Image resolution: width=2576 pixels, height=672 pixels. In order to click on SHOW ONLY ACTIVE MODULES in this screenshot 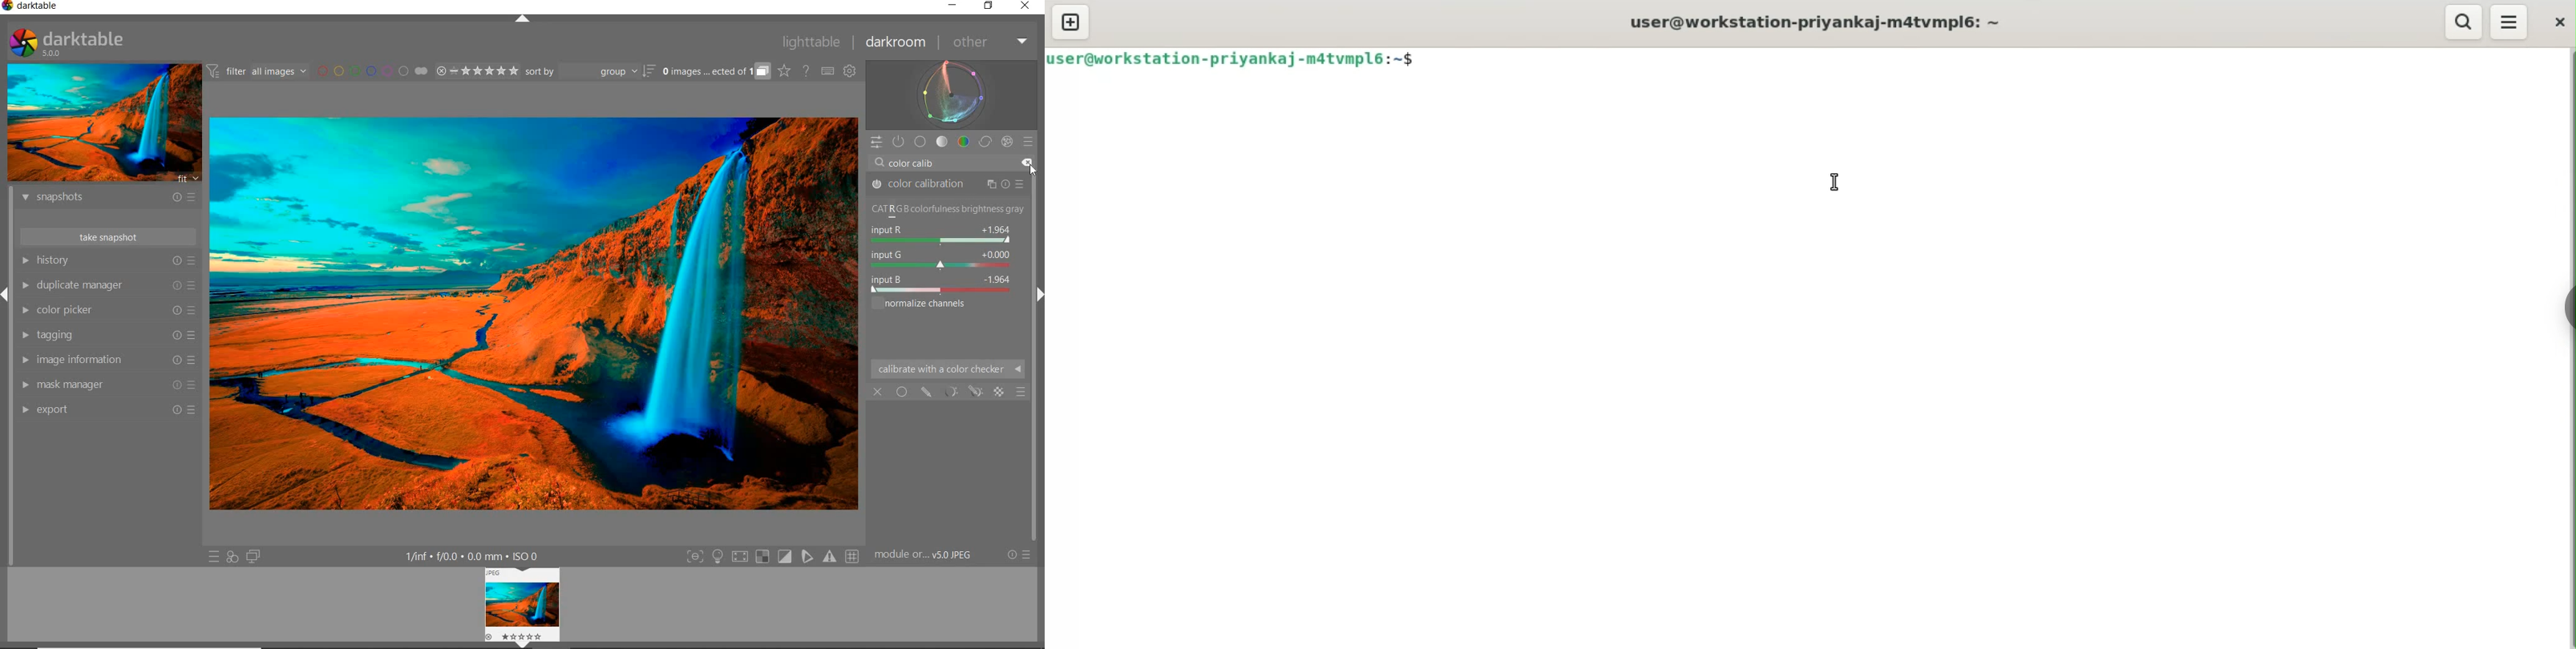, I will do `click(899, 142)`.